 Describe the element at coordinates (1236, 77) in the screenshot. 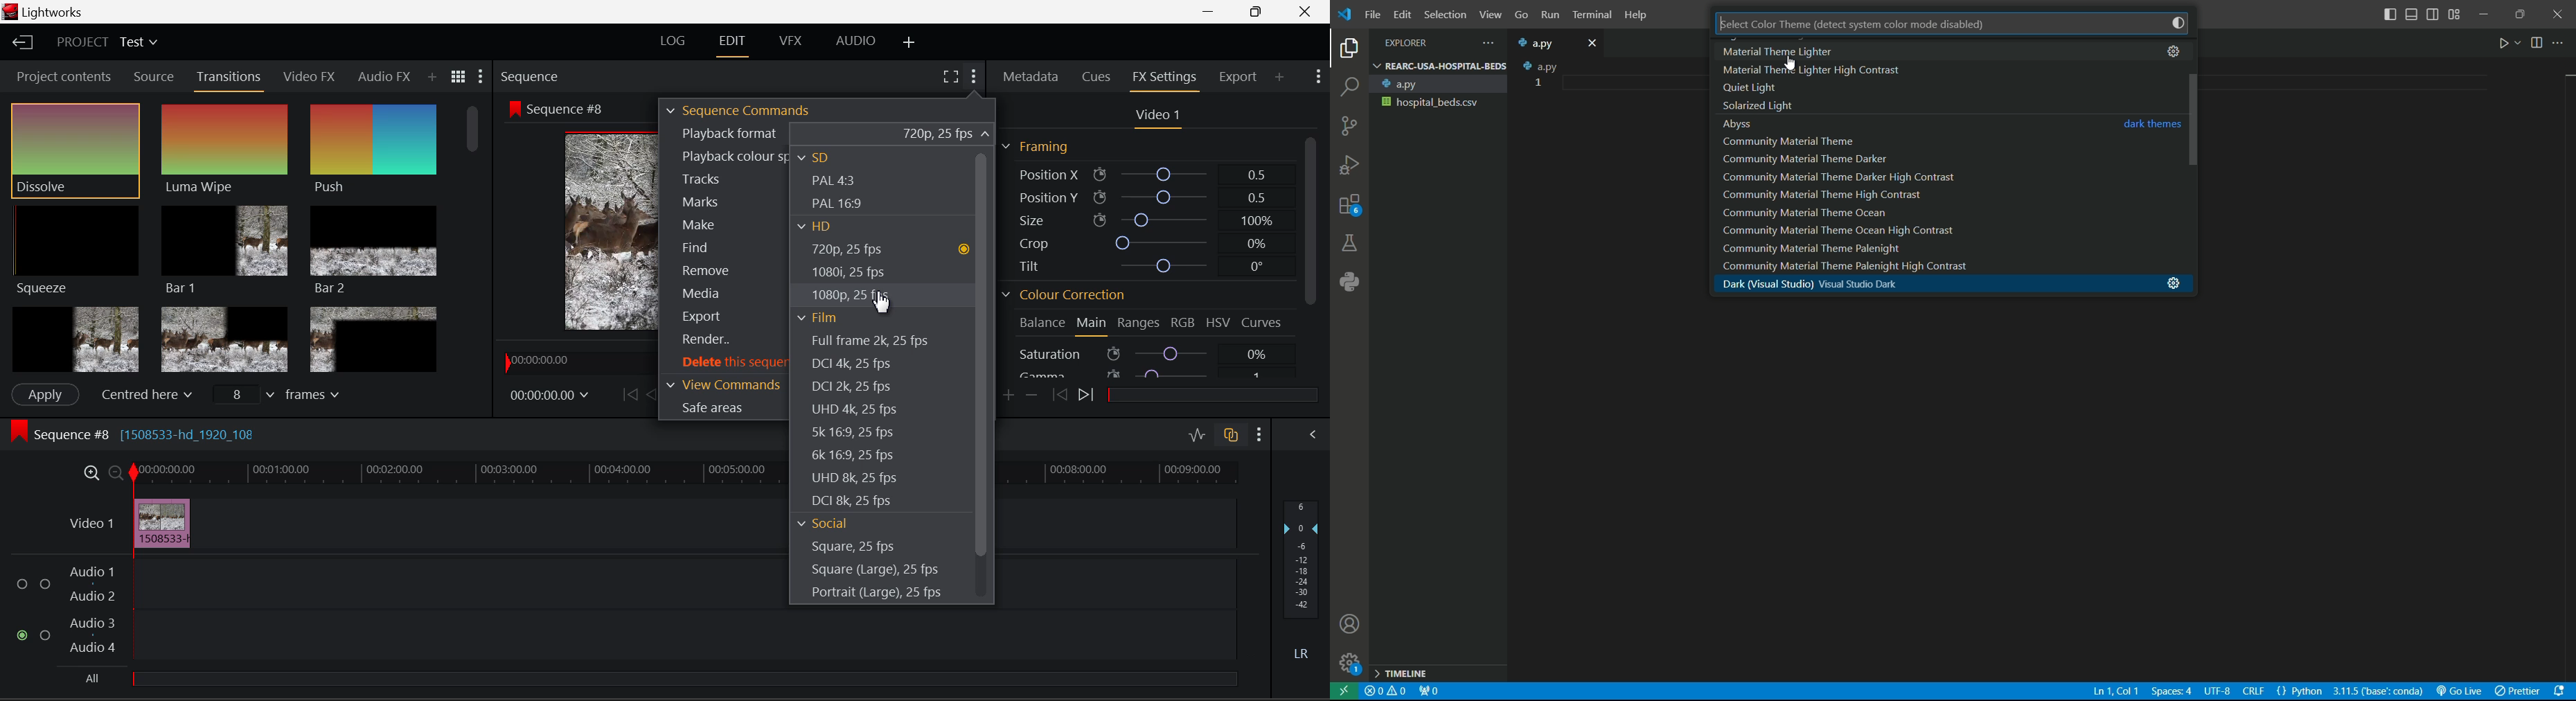

I see `Export` at that location.